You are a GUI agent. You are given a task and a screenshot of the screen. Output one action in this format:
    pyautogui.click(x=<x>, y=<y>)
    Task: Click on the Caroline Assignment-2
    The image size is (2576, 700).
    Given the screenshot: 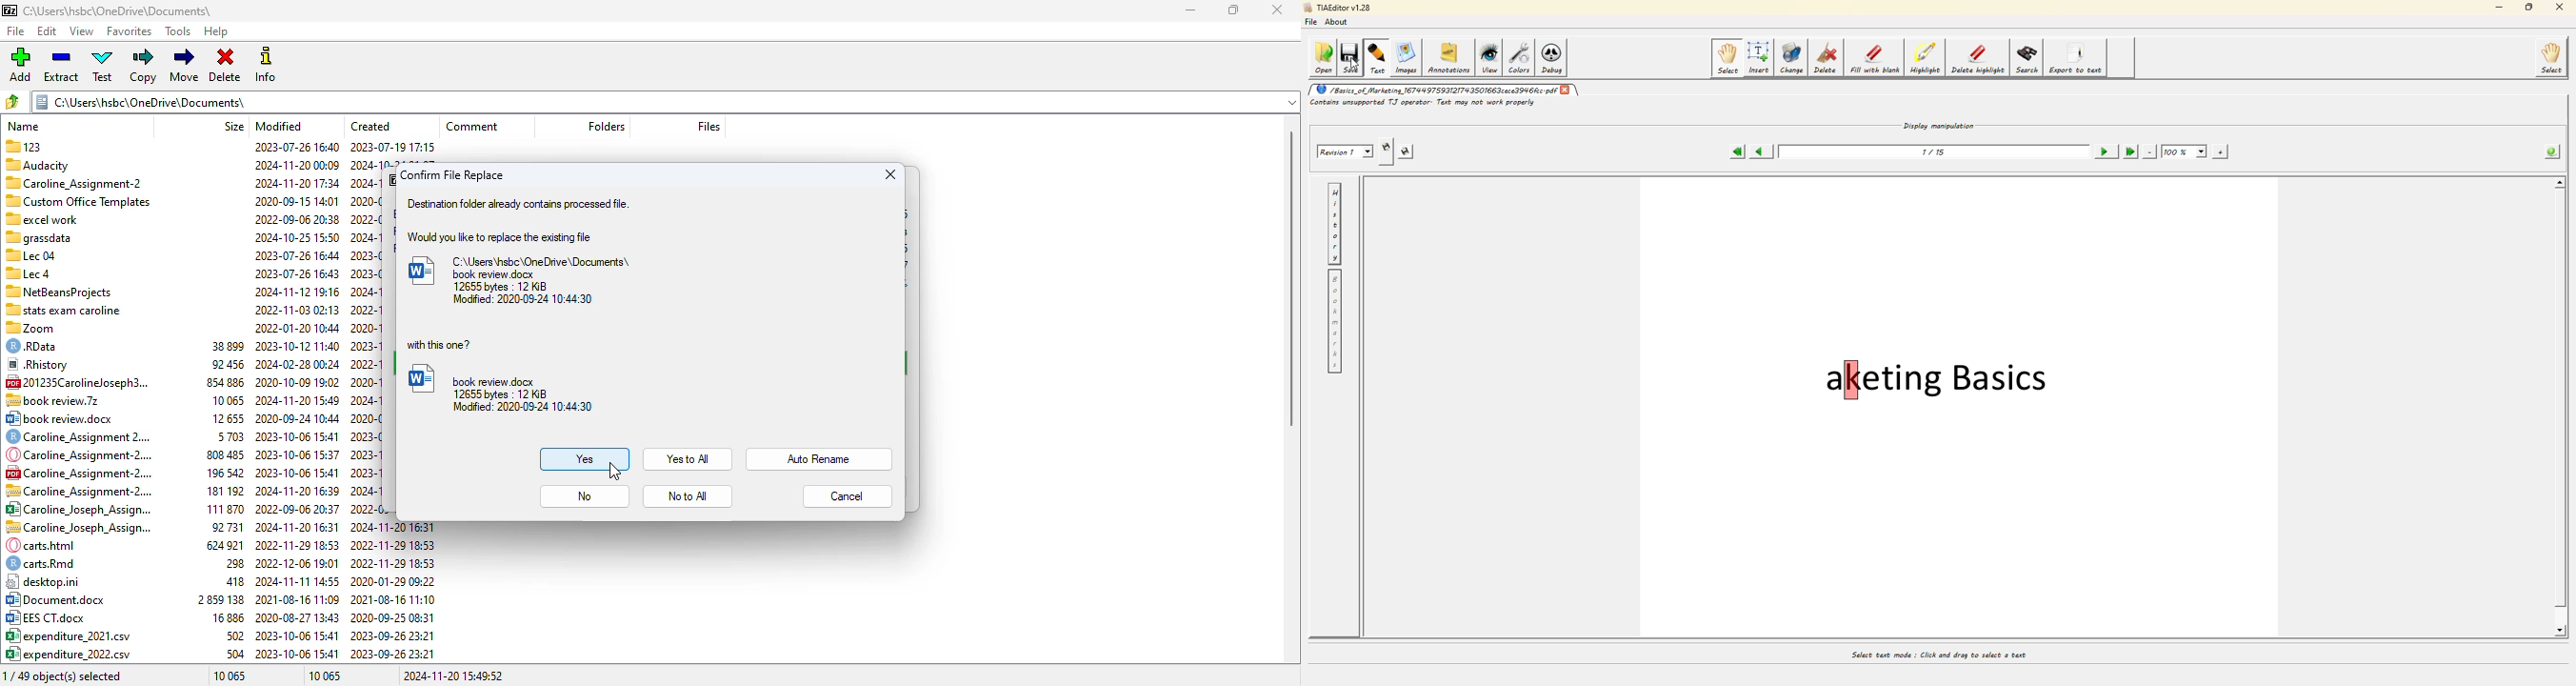 What is the action you would take?
    pyautogui.click(x=73, y=183)
    